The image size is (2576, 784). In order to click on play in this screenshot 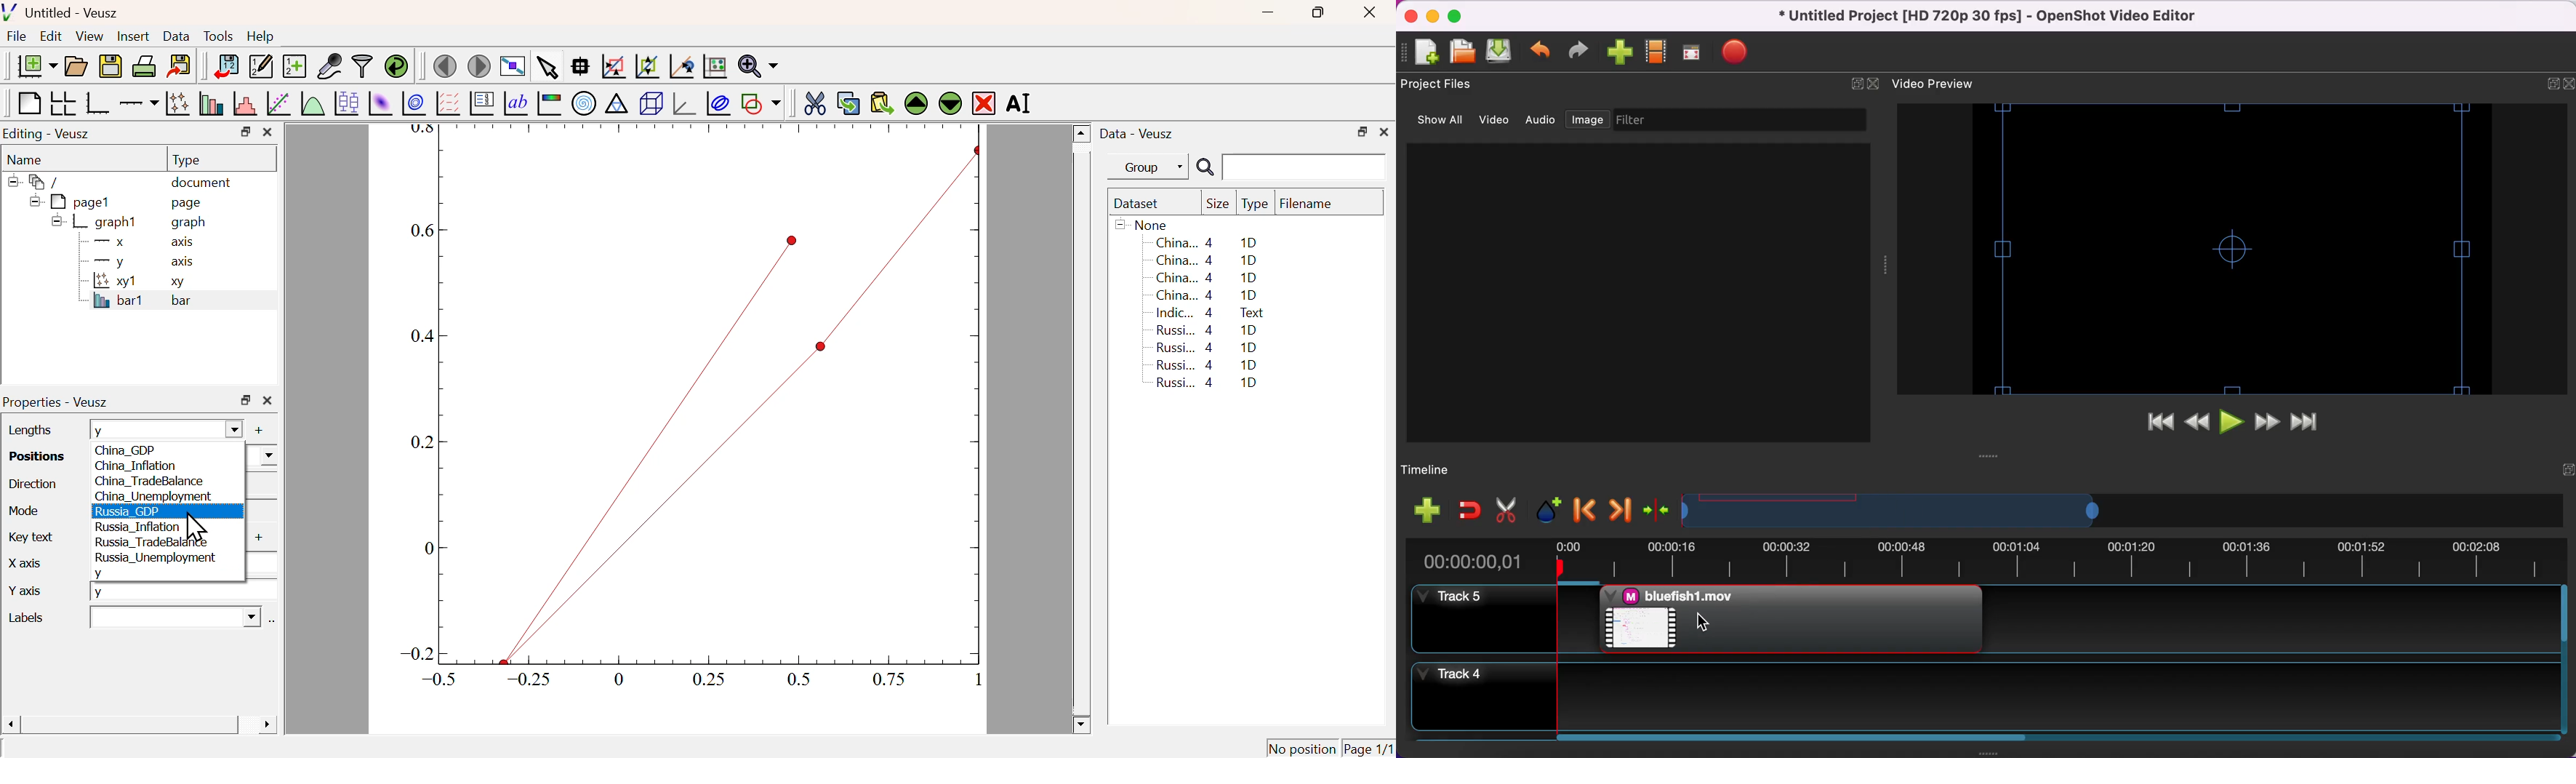, I will do `click(2231, 423)`.